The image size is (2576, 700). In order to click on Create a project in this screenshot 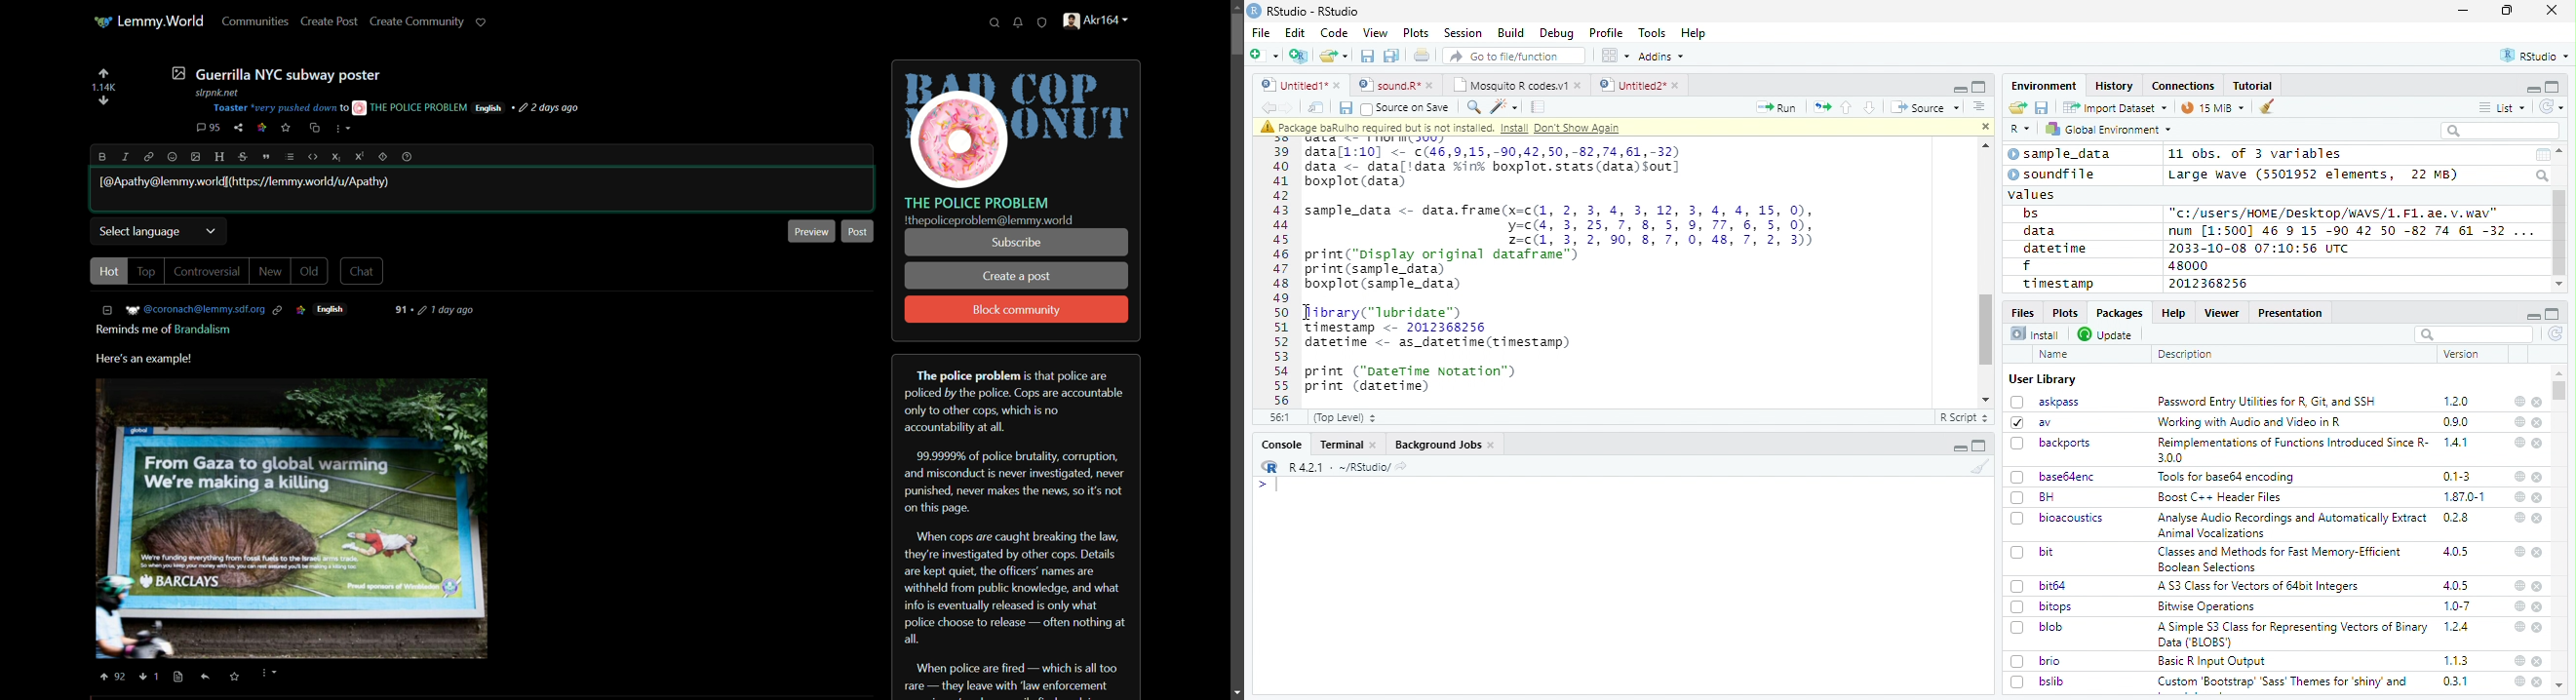, I will do `click(1299, 56)`.